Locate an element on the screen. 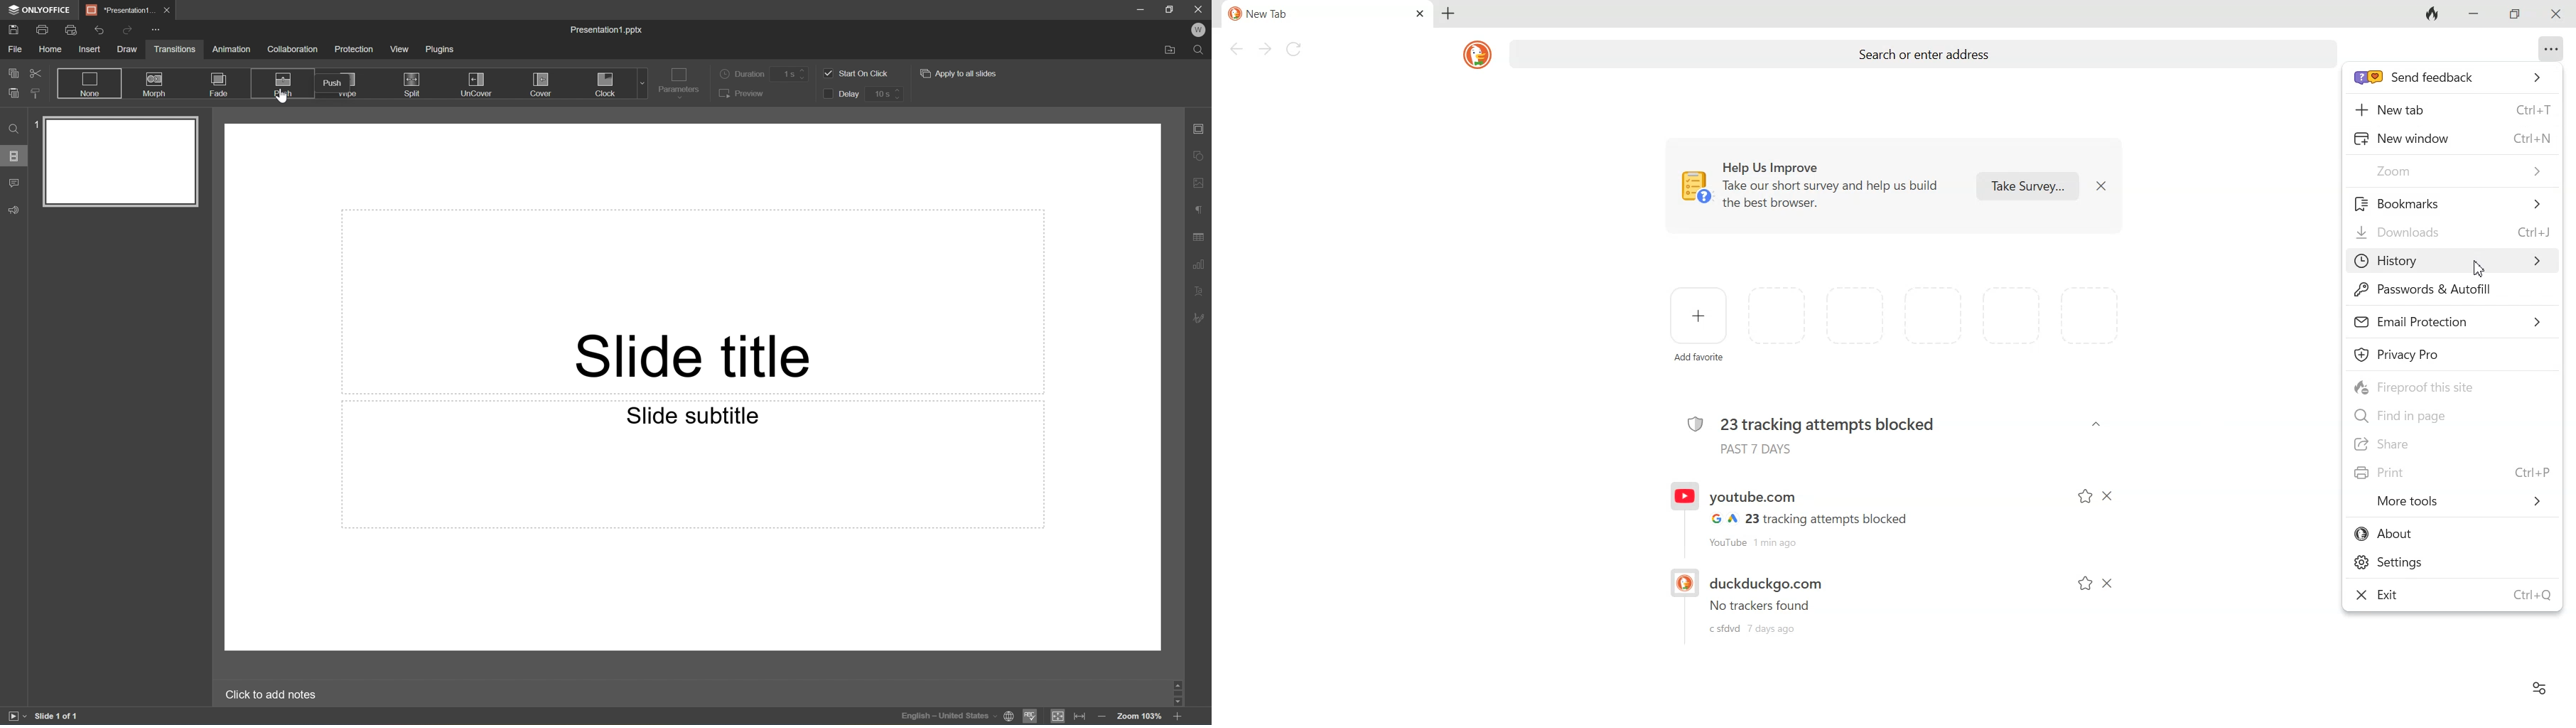 This screenshot has width=2576, height=728. Apply to all slides is located at coordinates (962, 72).